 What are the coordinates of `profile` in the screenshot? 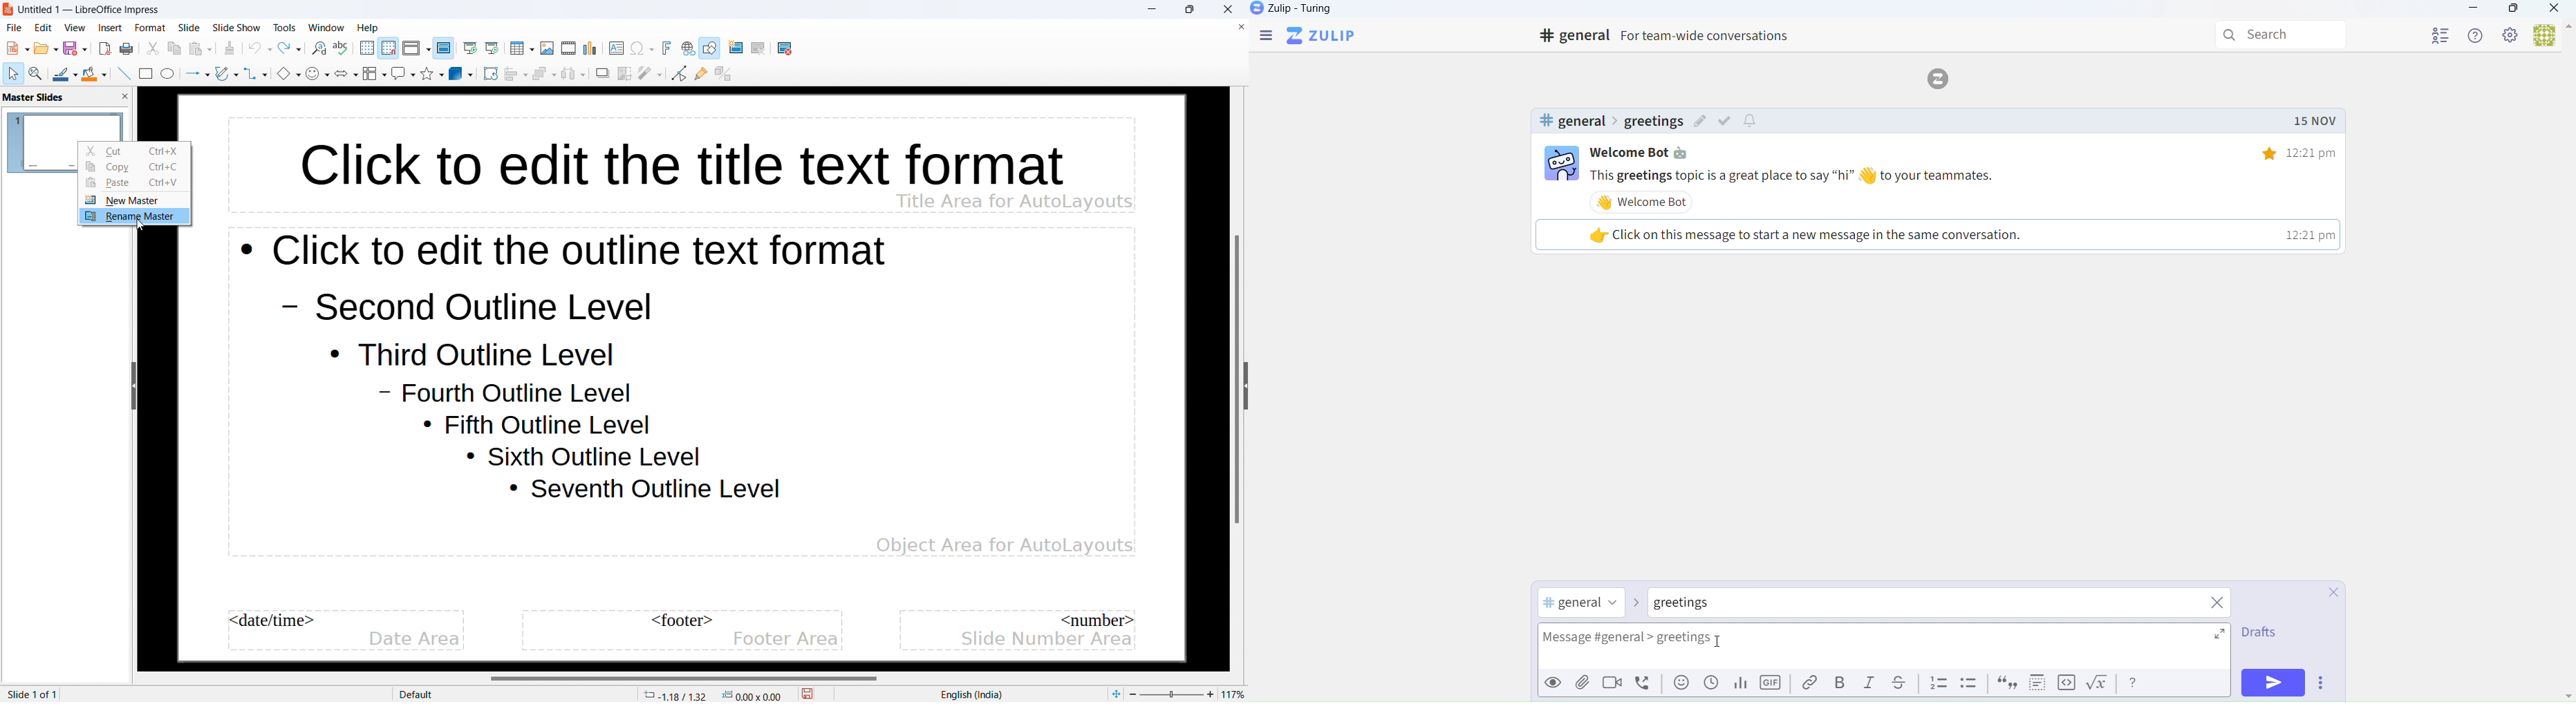 It's located at (2440, 33).